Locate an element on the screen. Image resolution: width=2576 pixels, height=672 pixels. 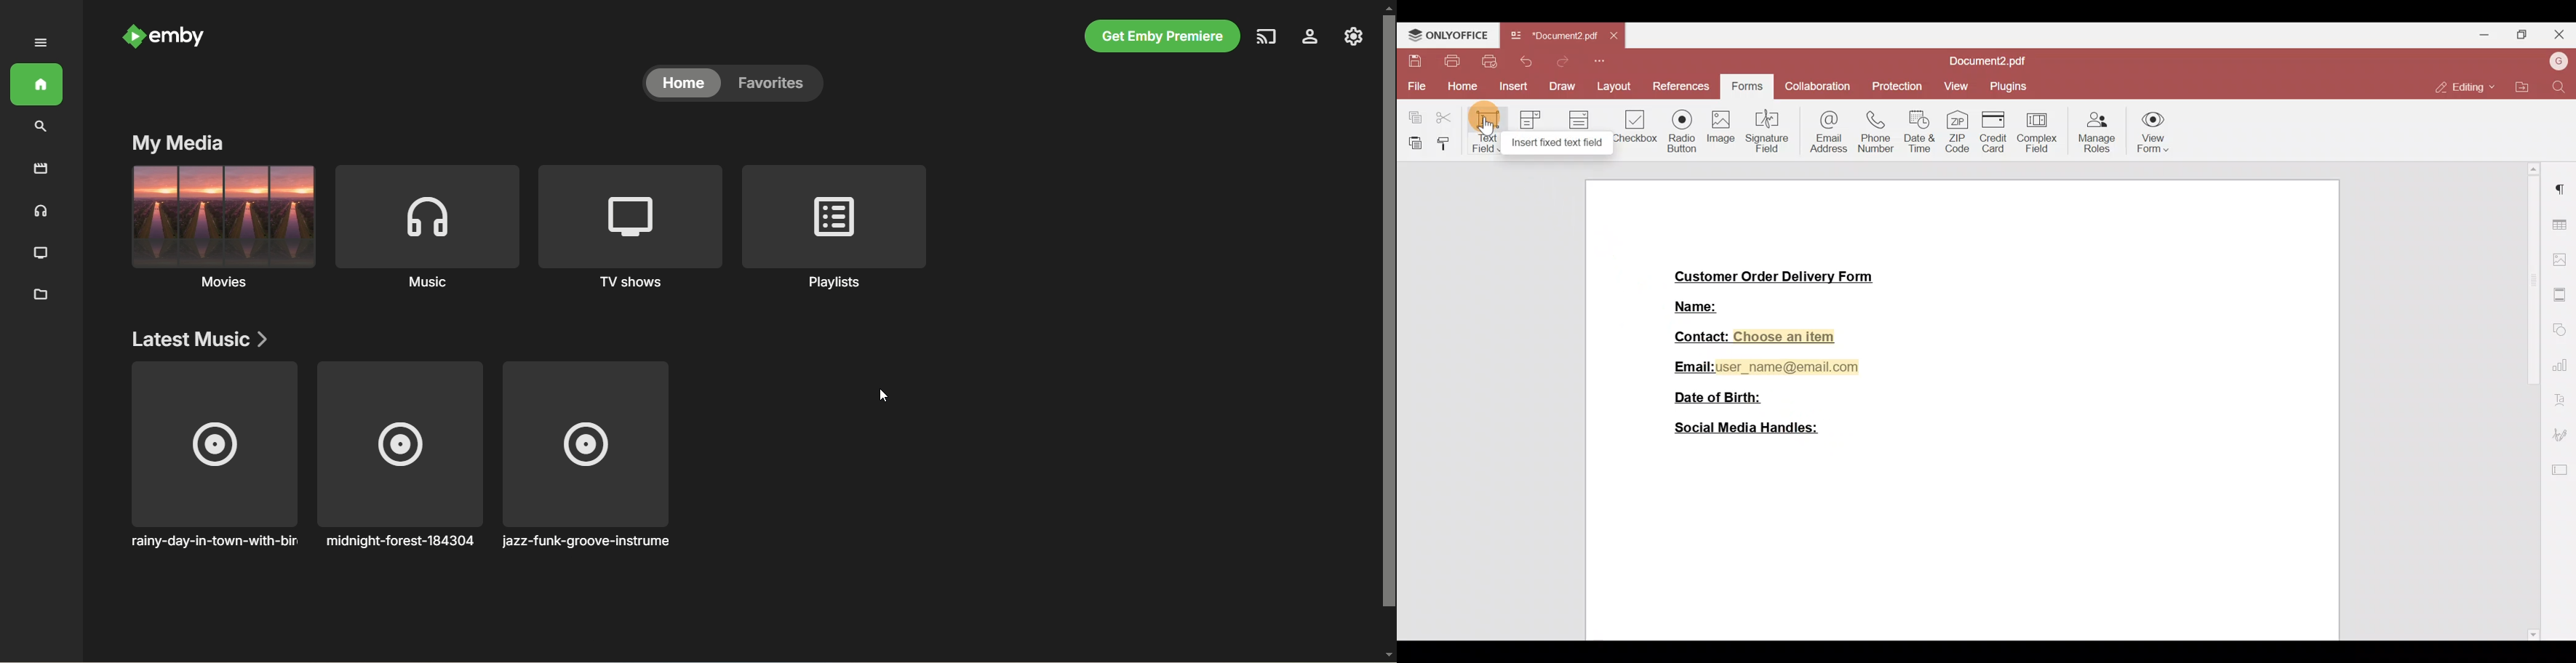
play on another device is located at coordinates (1267, 37).